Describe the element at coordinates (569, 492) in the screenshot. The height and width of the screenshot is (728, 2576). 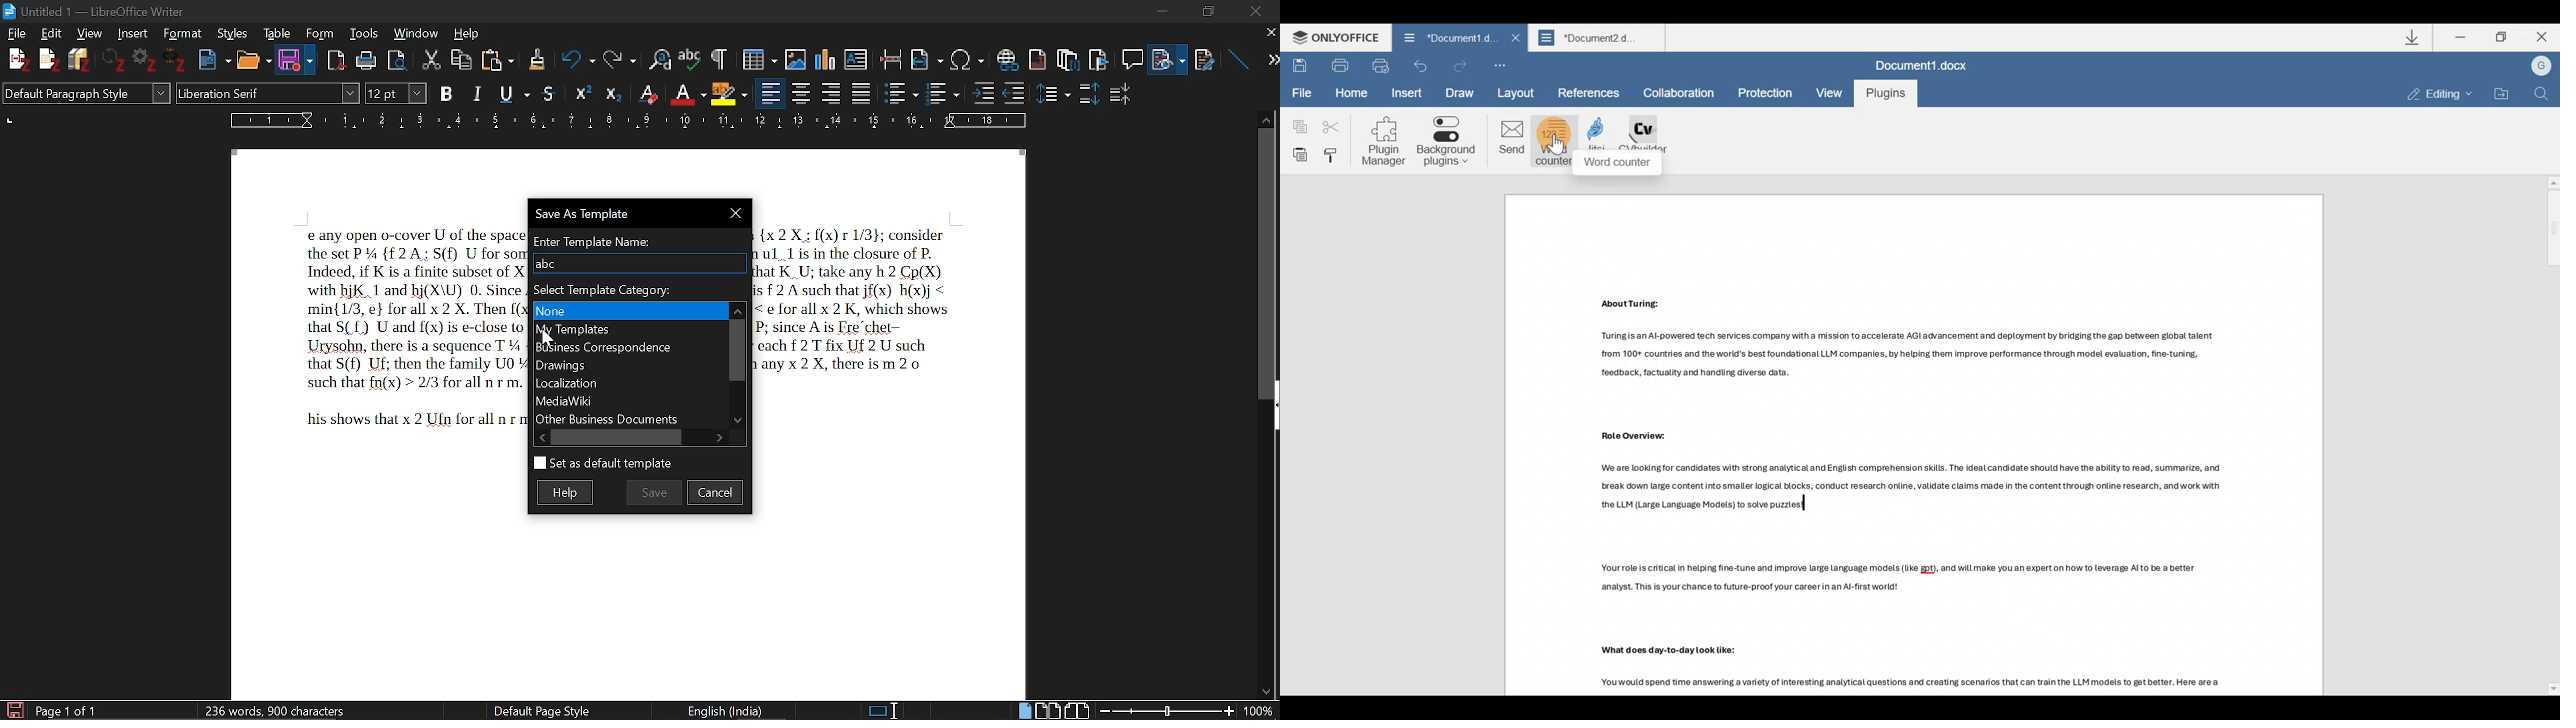
I see `Help` at that location.